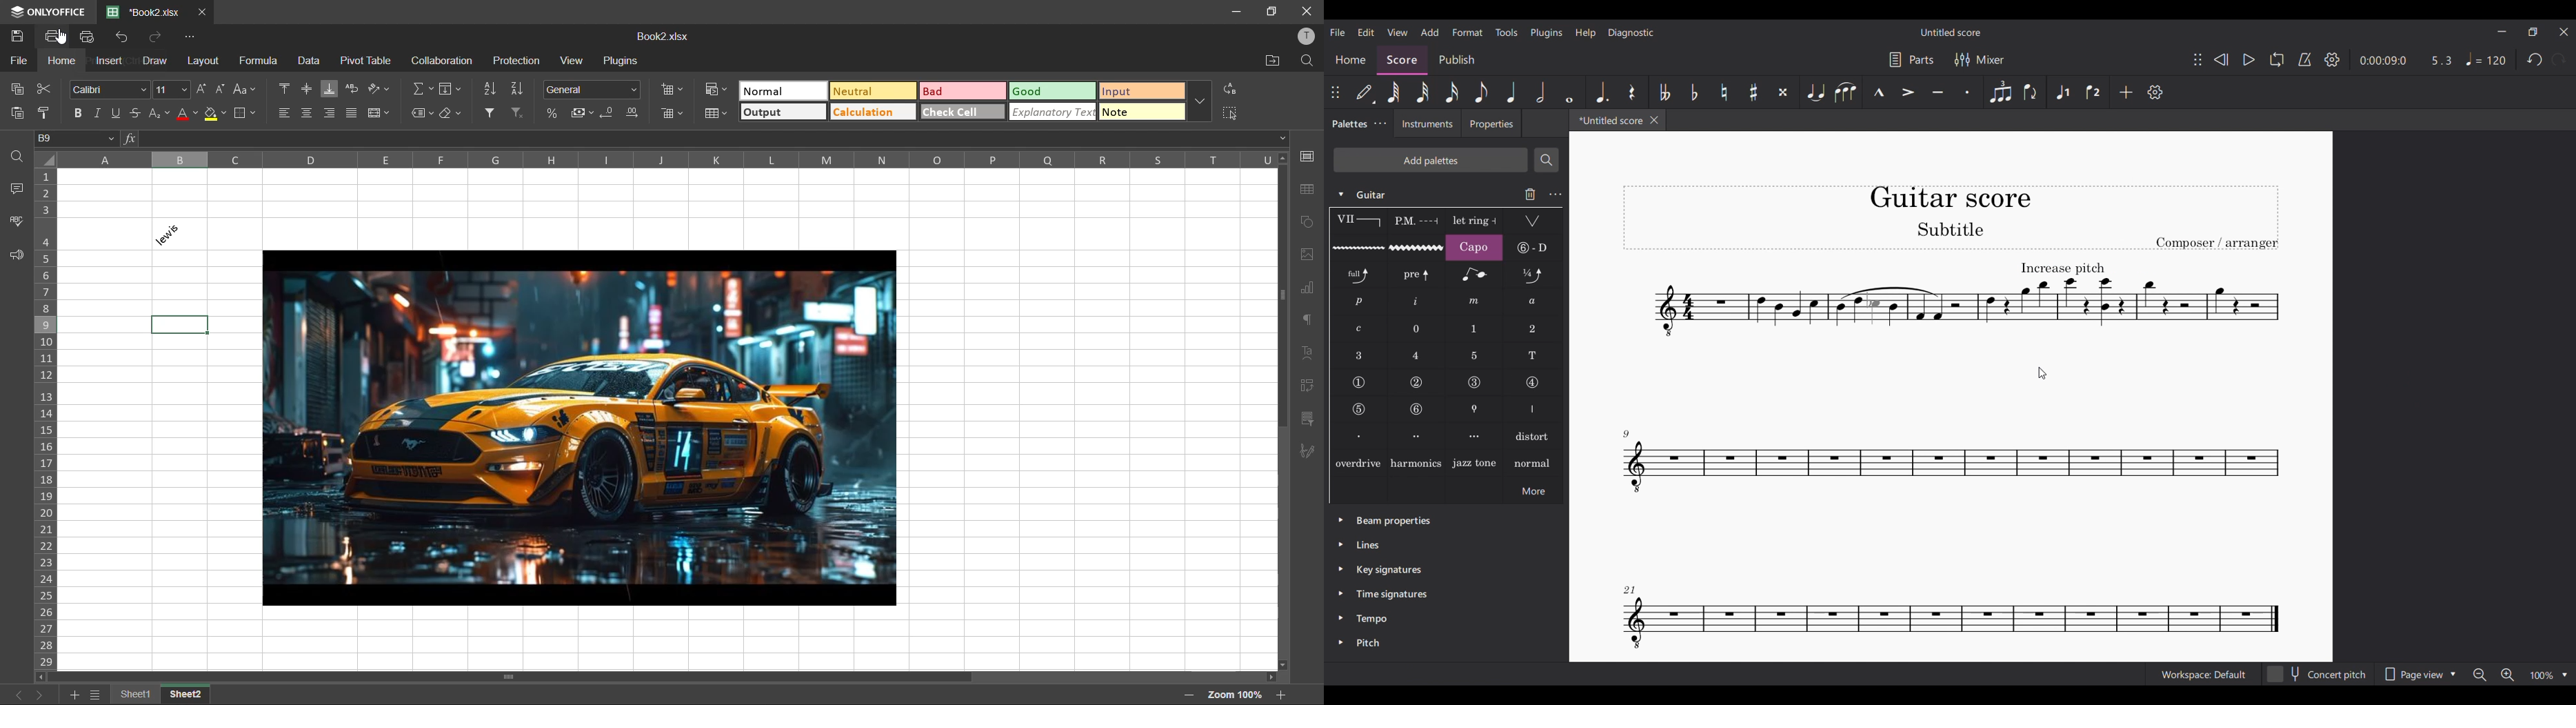 This screenshot has height=728, width=2576. What do you see at coordinates (1417, 328) in the screenshot?
I see `LH guitar fingering 0` at bounding box center [1417, 328].